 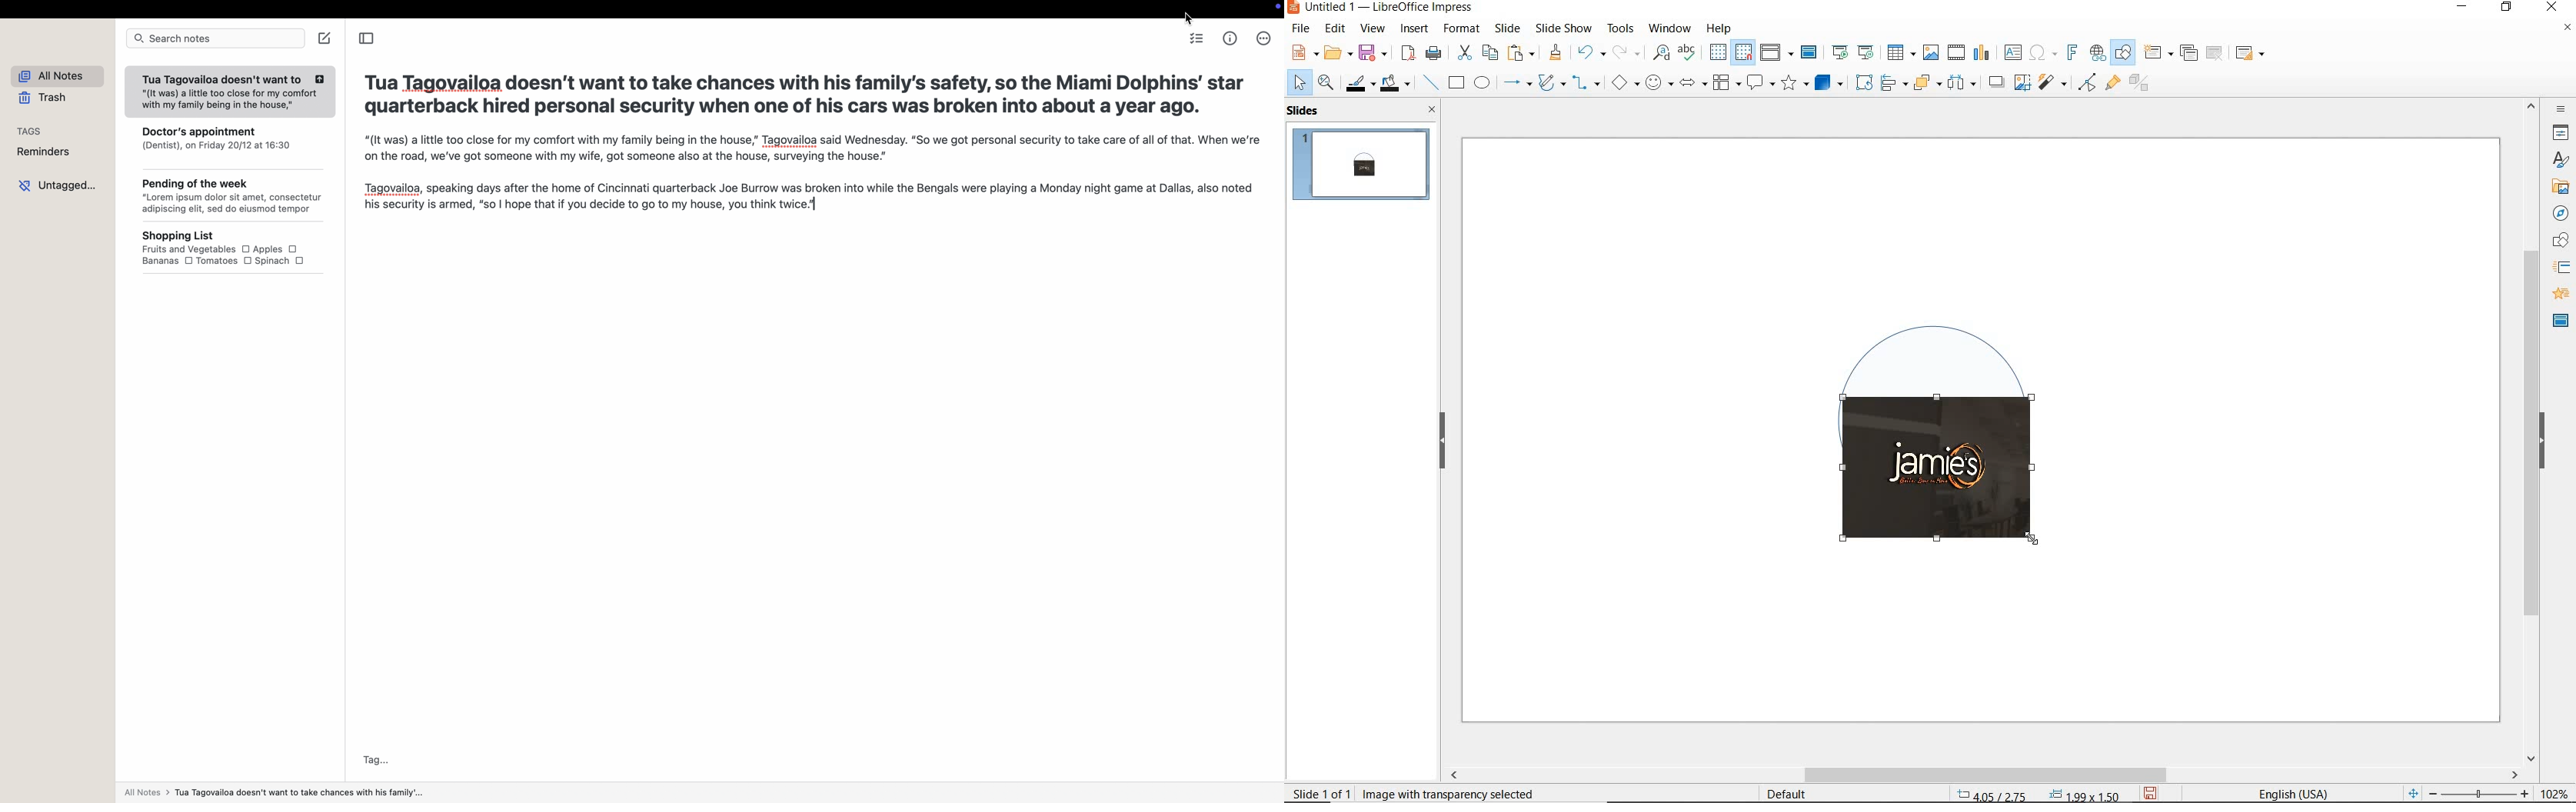 What do you see at coordinates (215, 39) in the screenshot?
I see `search bar` at bounding box center [215, 39].